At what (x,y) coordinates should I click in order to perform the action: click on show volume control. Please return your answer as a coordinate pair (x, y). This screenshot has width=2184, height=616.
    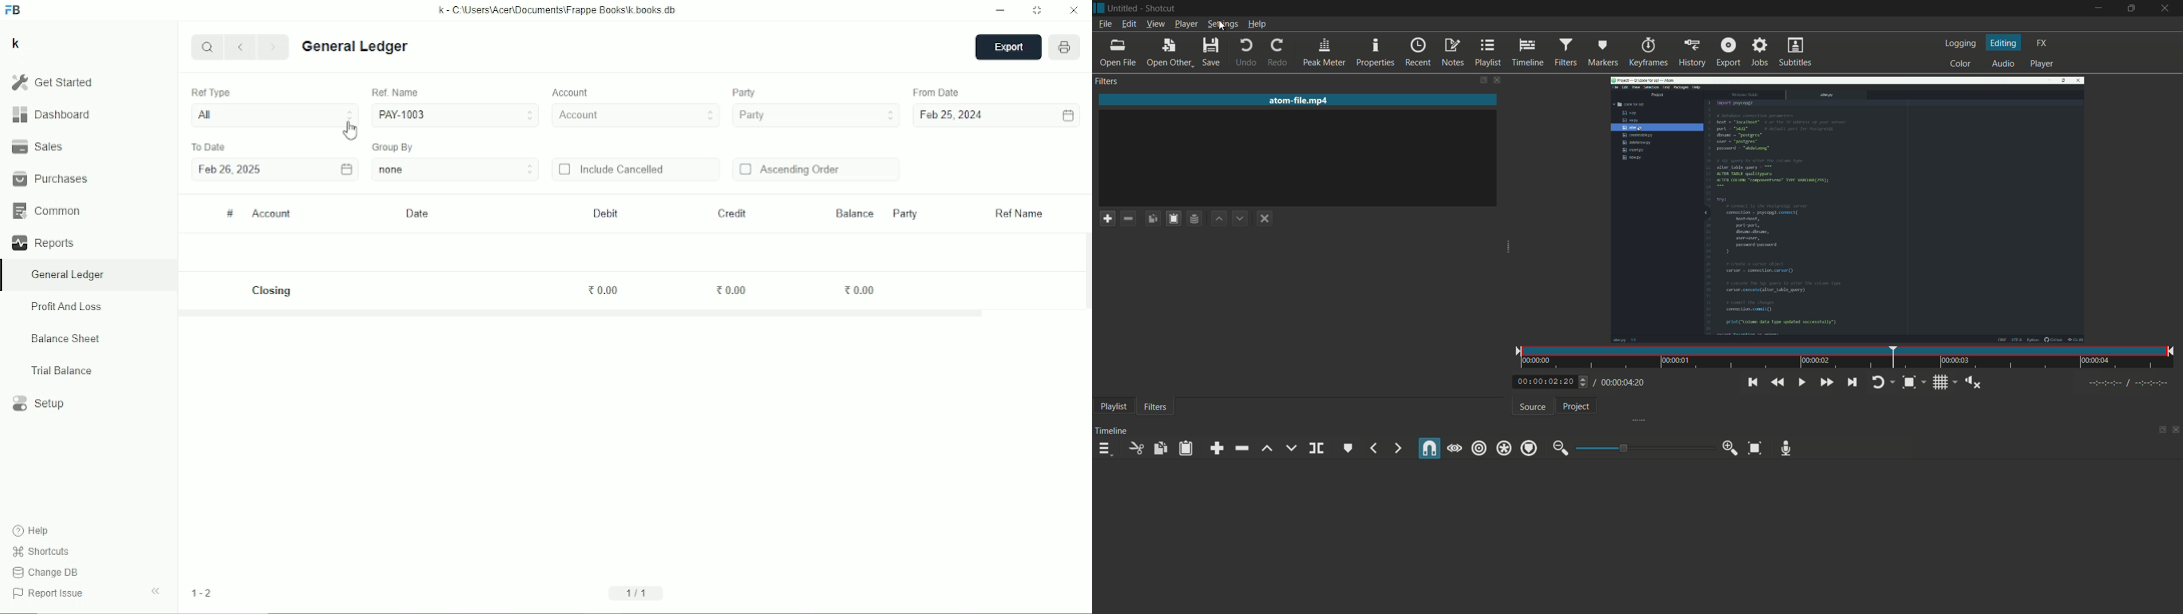
    Looking at the image, I should click on (1975, 382).